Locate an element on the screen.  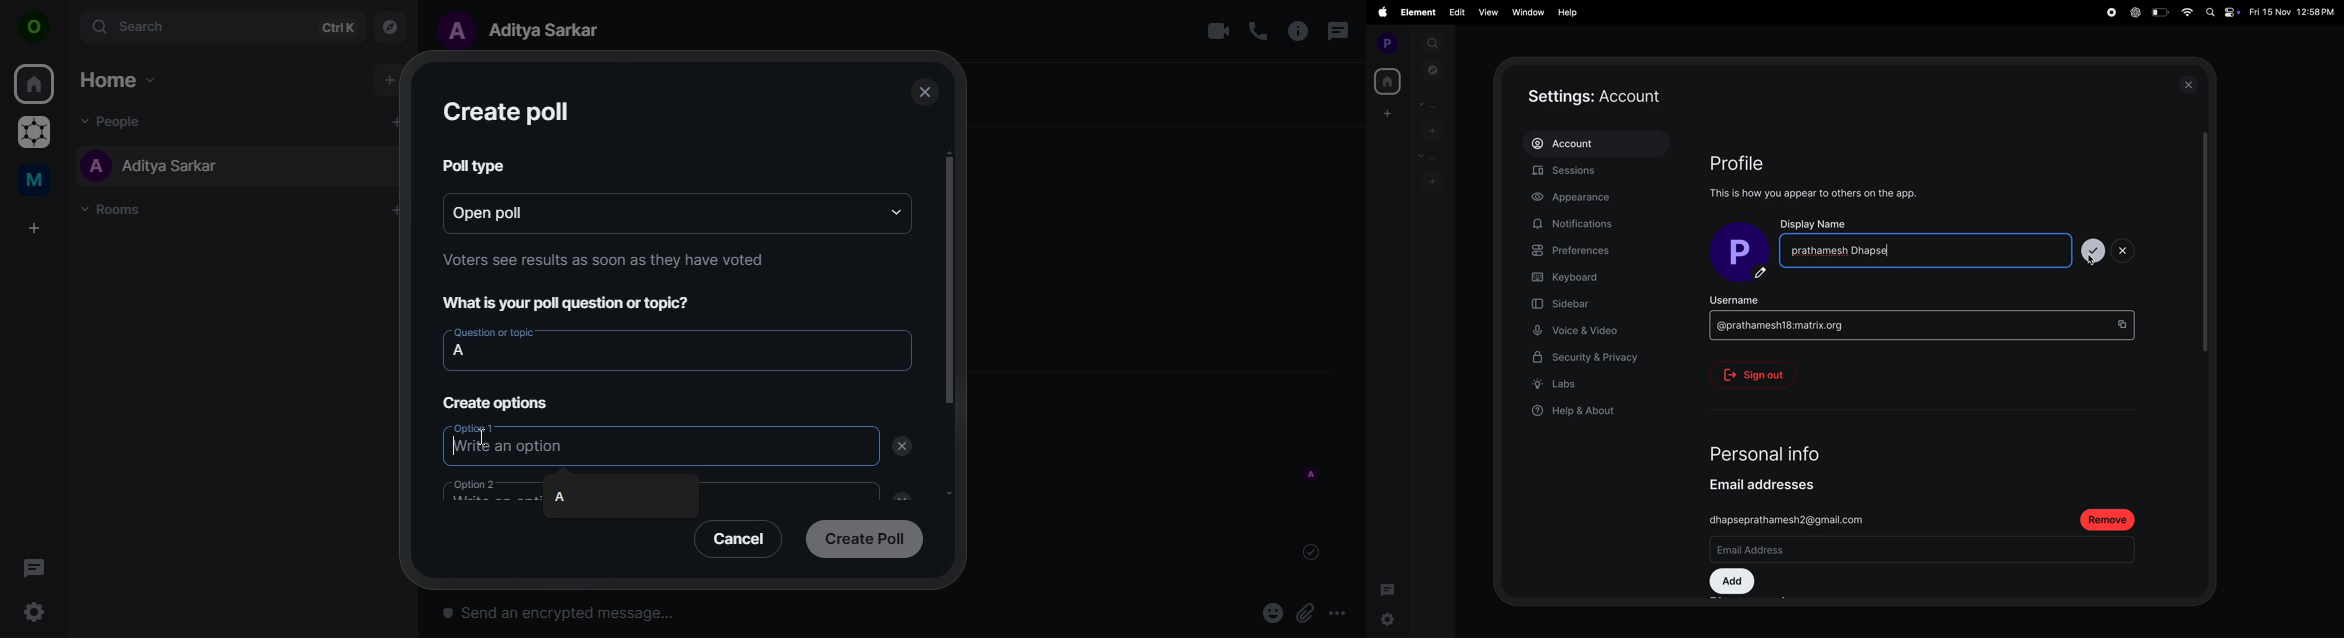
rooms is located at coordinates (1426, 157).